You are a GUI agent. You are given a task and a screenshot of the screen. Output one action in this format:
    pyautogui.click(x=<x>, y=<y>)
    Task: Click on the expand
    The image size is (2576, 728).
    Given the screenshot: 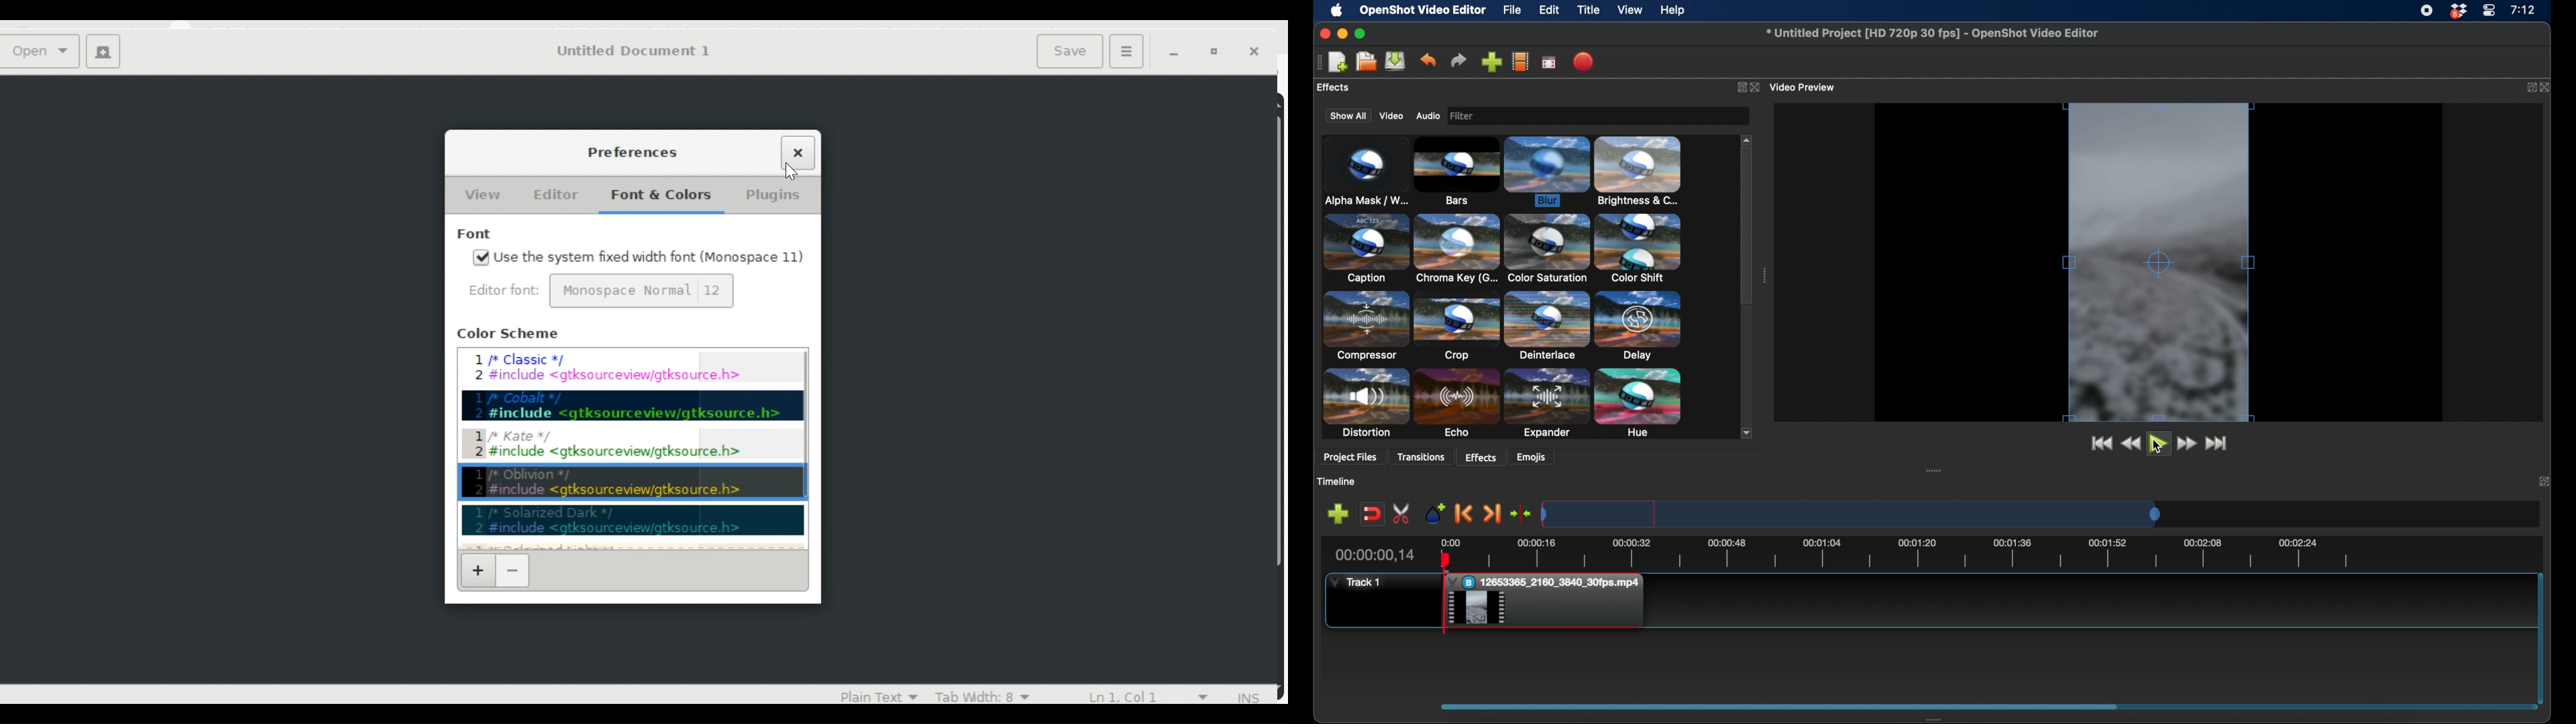 What is the action you would take?
    pyautogui.click(x=2530, y=88)
    